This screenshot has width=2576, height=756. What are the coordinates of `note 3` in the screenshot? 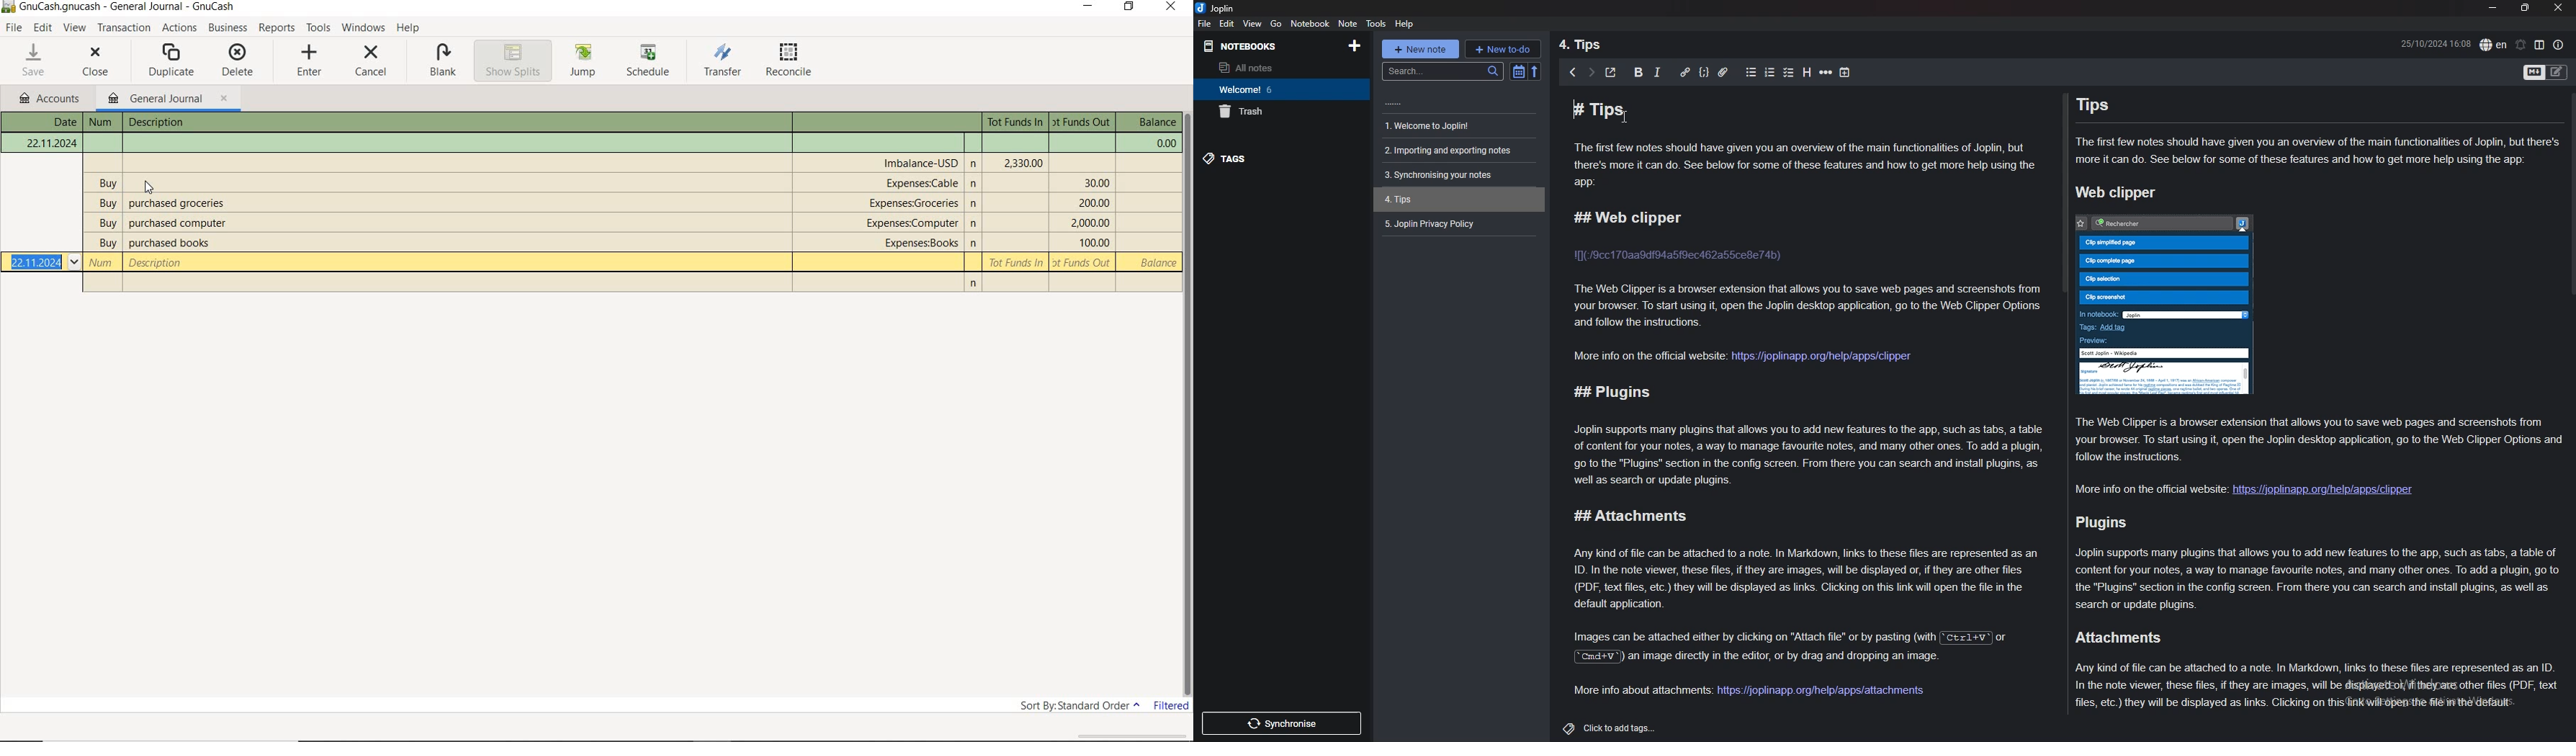 It's located at (1457, 151).